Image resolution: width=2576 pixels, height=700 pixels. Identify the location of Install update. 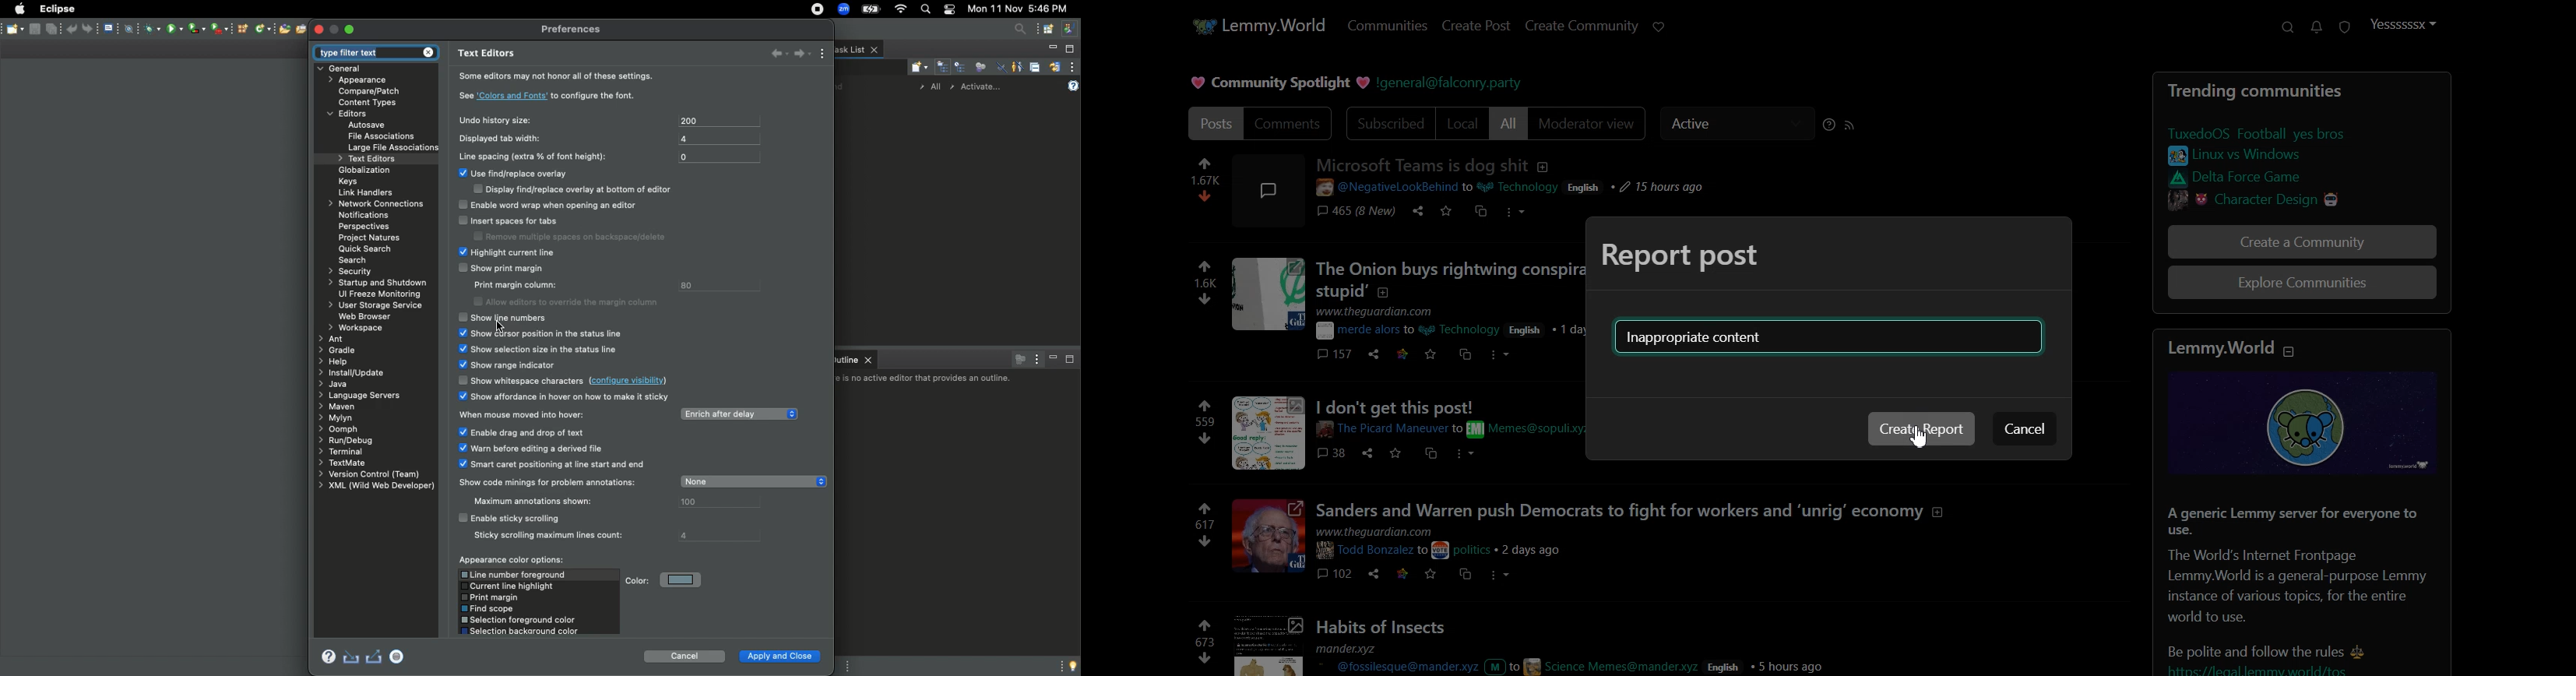
(354, 374).